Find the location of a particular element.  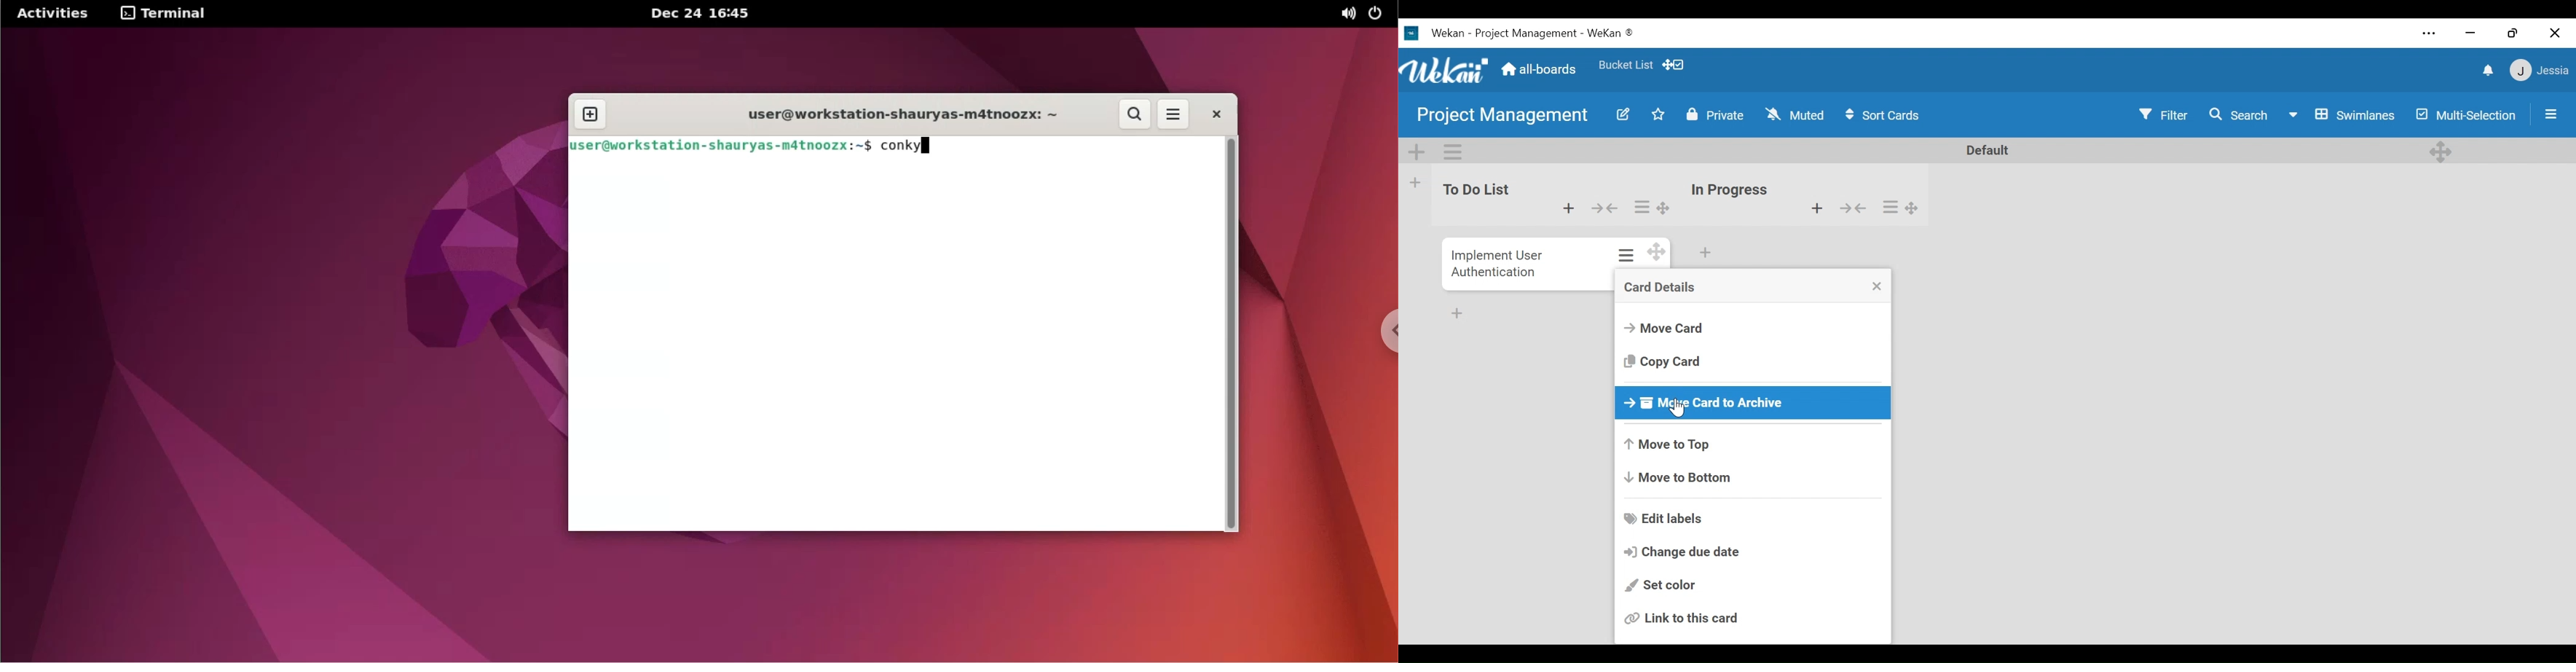

to do list is located at coordinates (1477, 196).